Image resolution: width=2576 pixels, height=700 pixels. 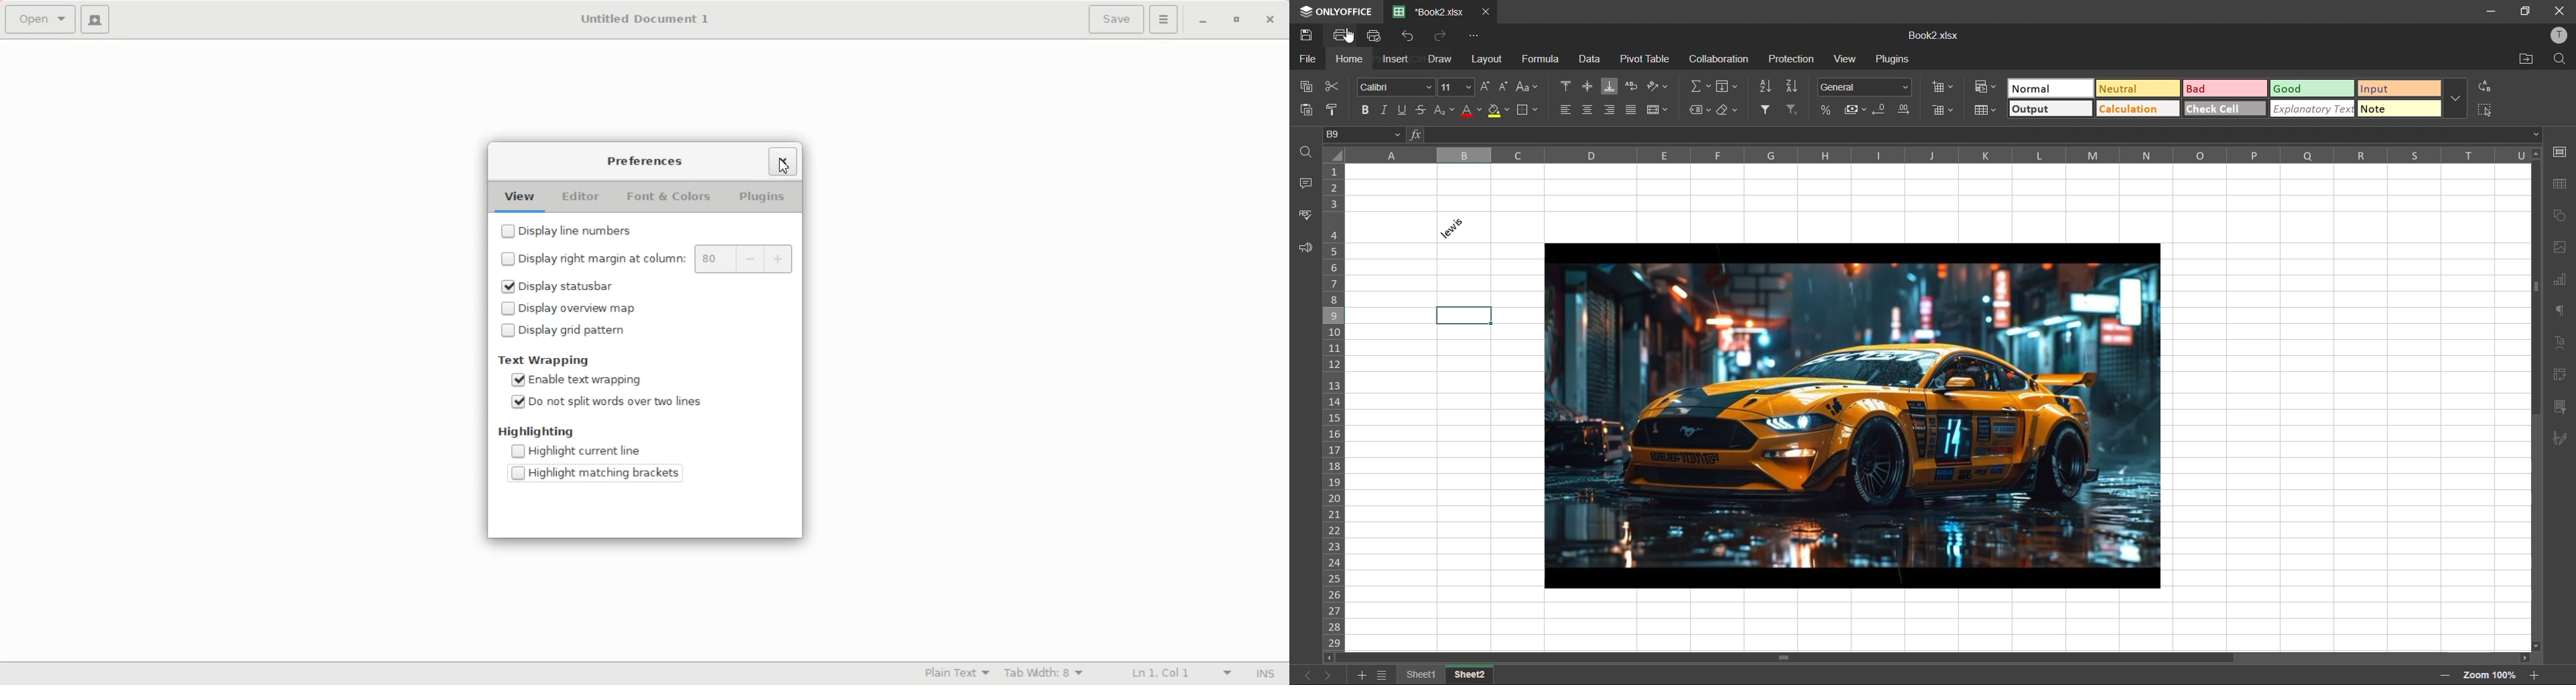 I want to click on shapes, so click(x=2559, y=214).